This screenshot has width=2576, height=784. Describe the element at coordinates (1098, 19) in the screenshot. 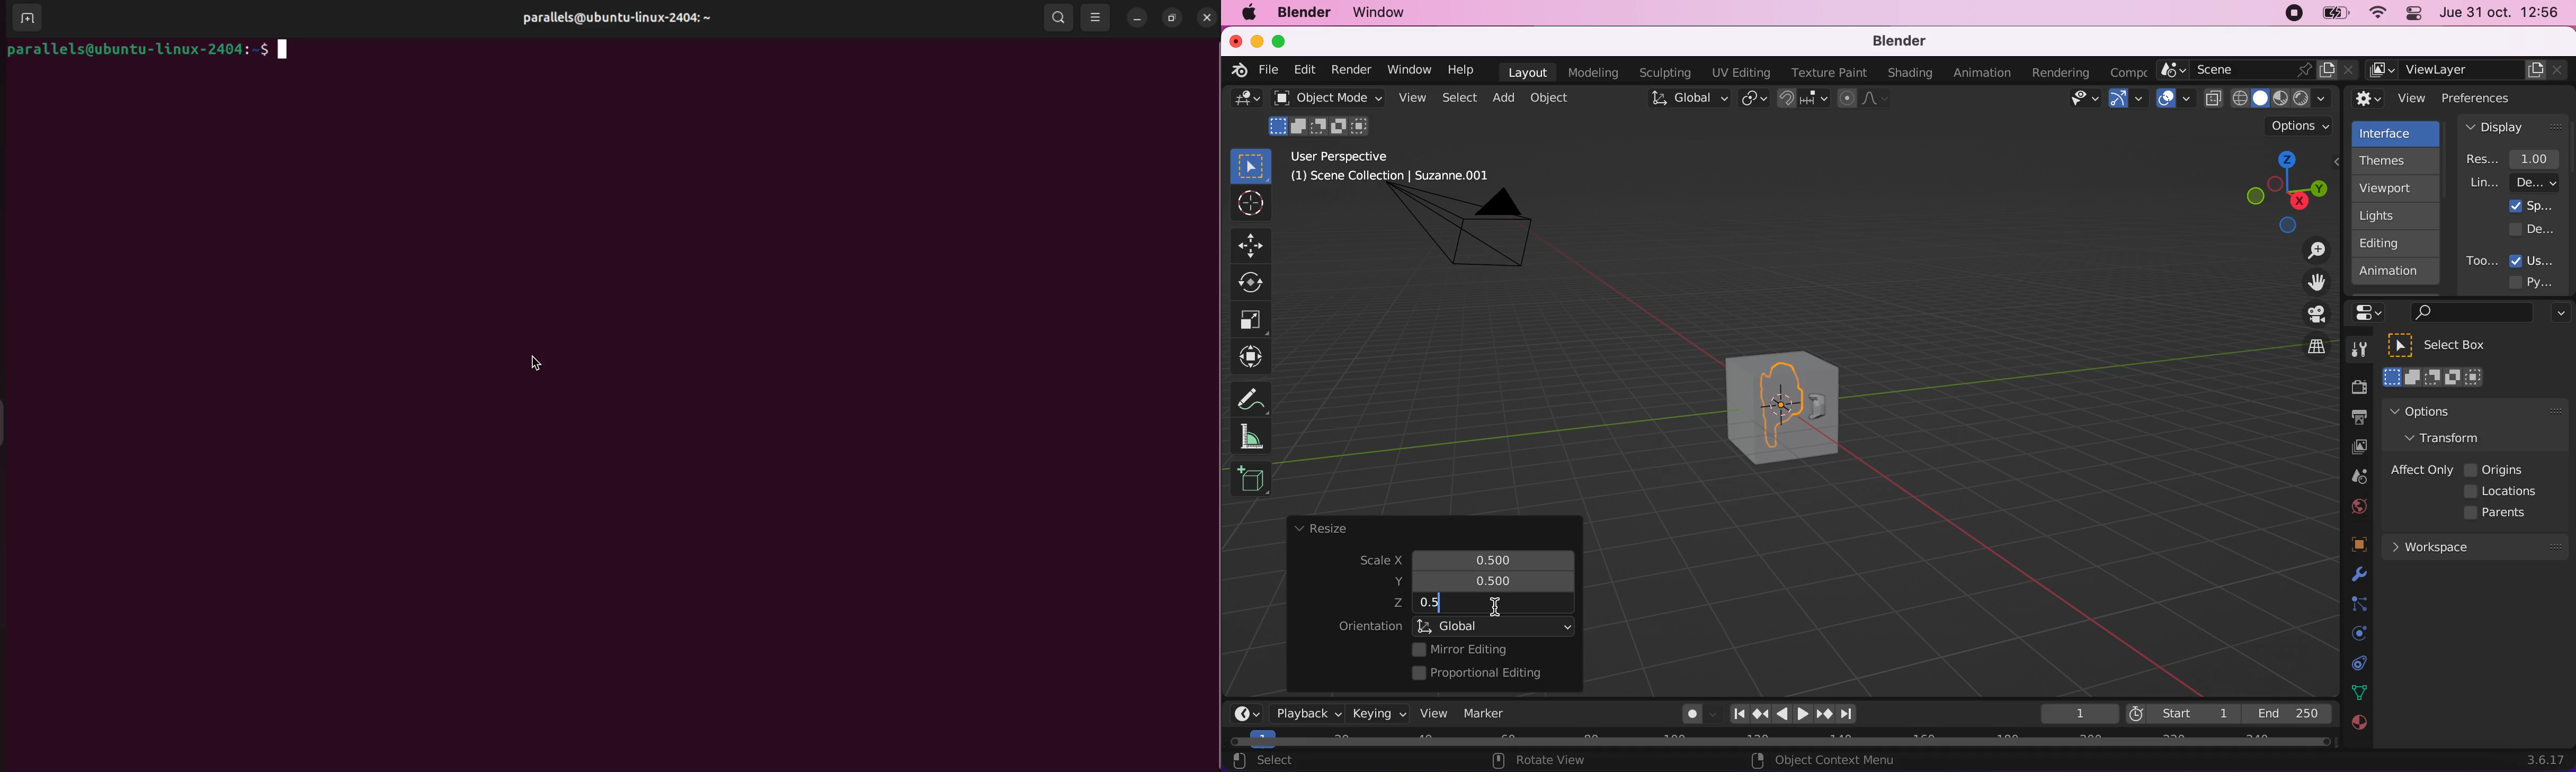

I see `view options` at that location.